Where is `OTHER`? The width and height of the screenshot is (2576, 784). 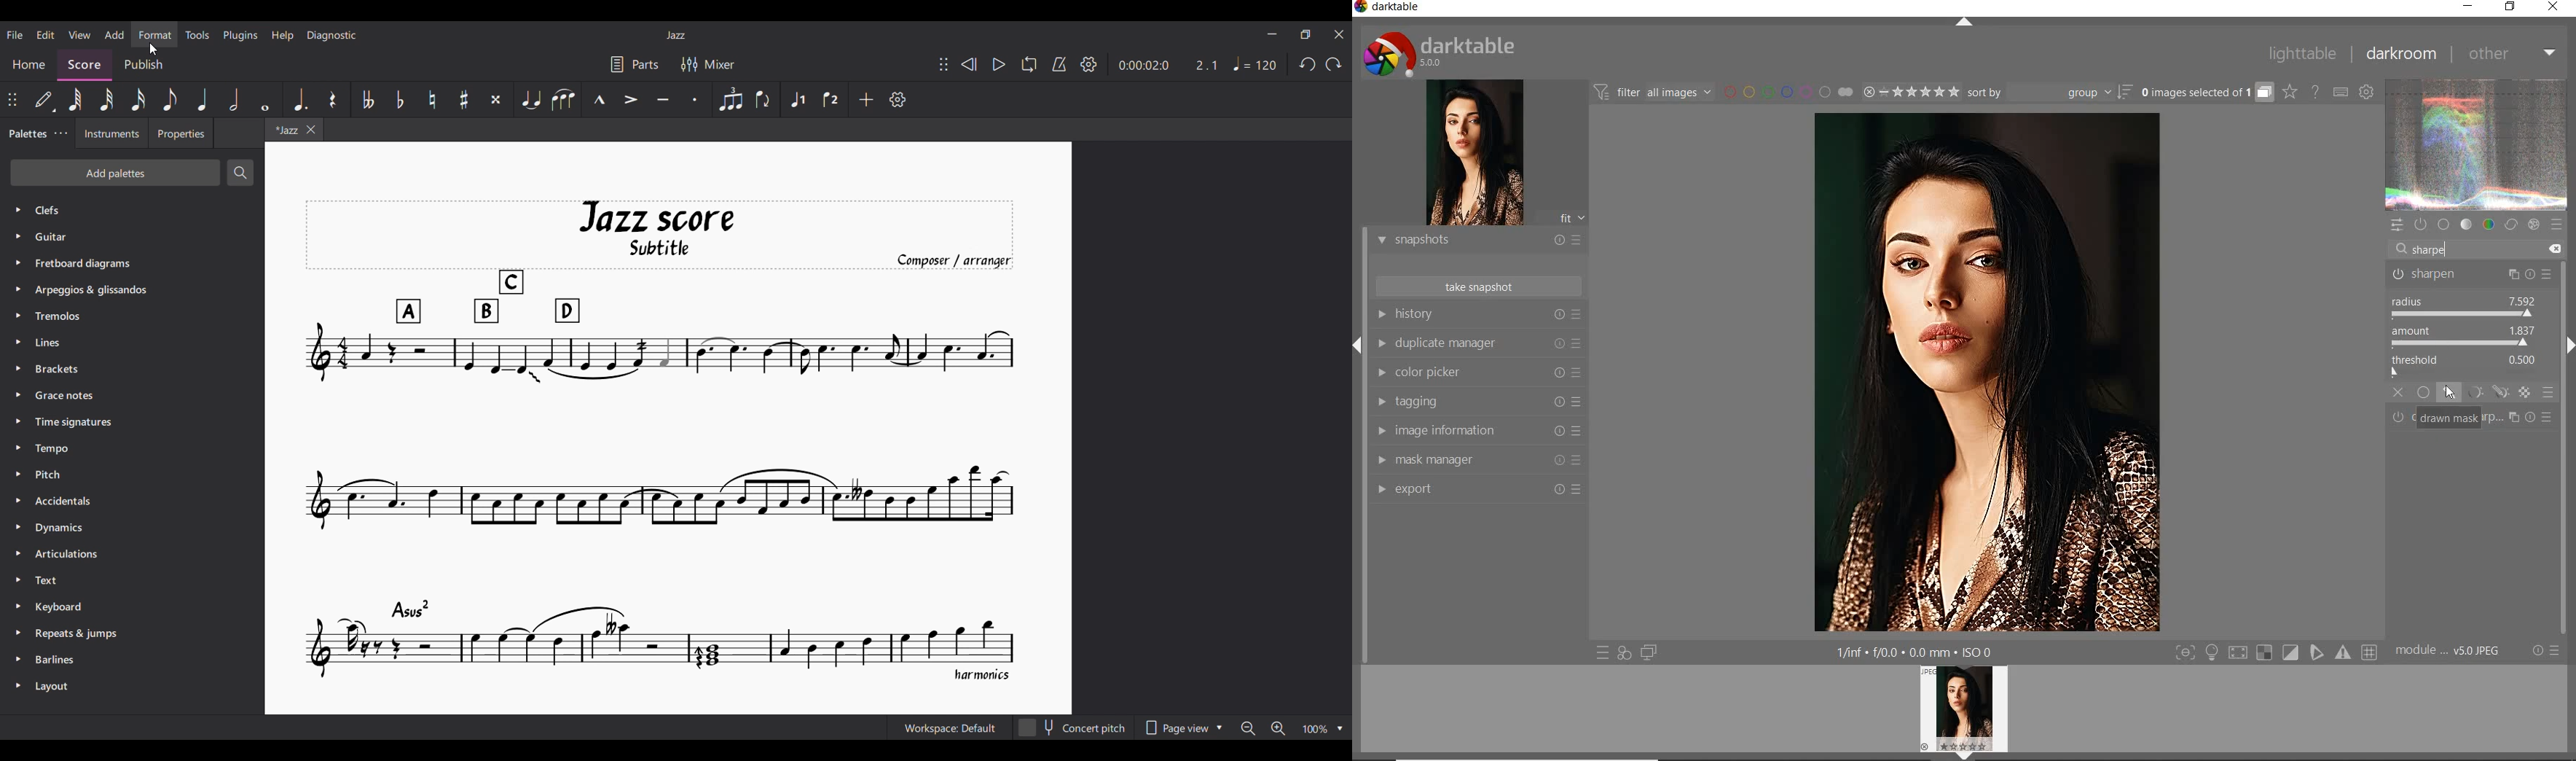 OTHER is located at coordinates (2510, 55).